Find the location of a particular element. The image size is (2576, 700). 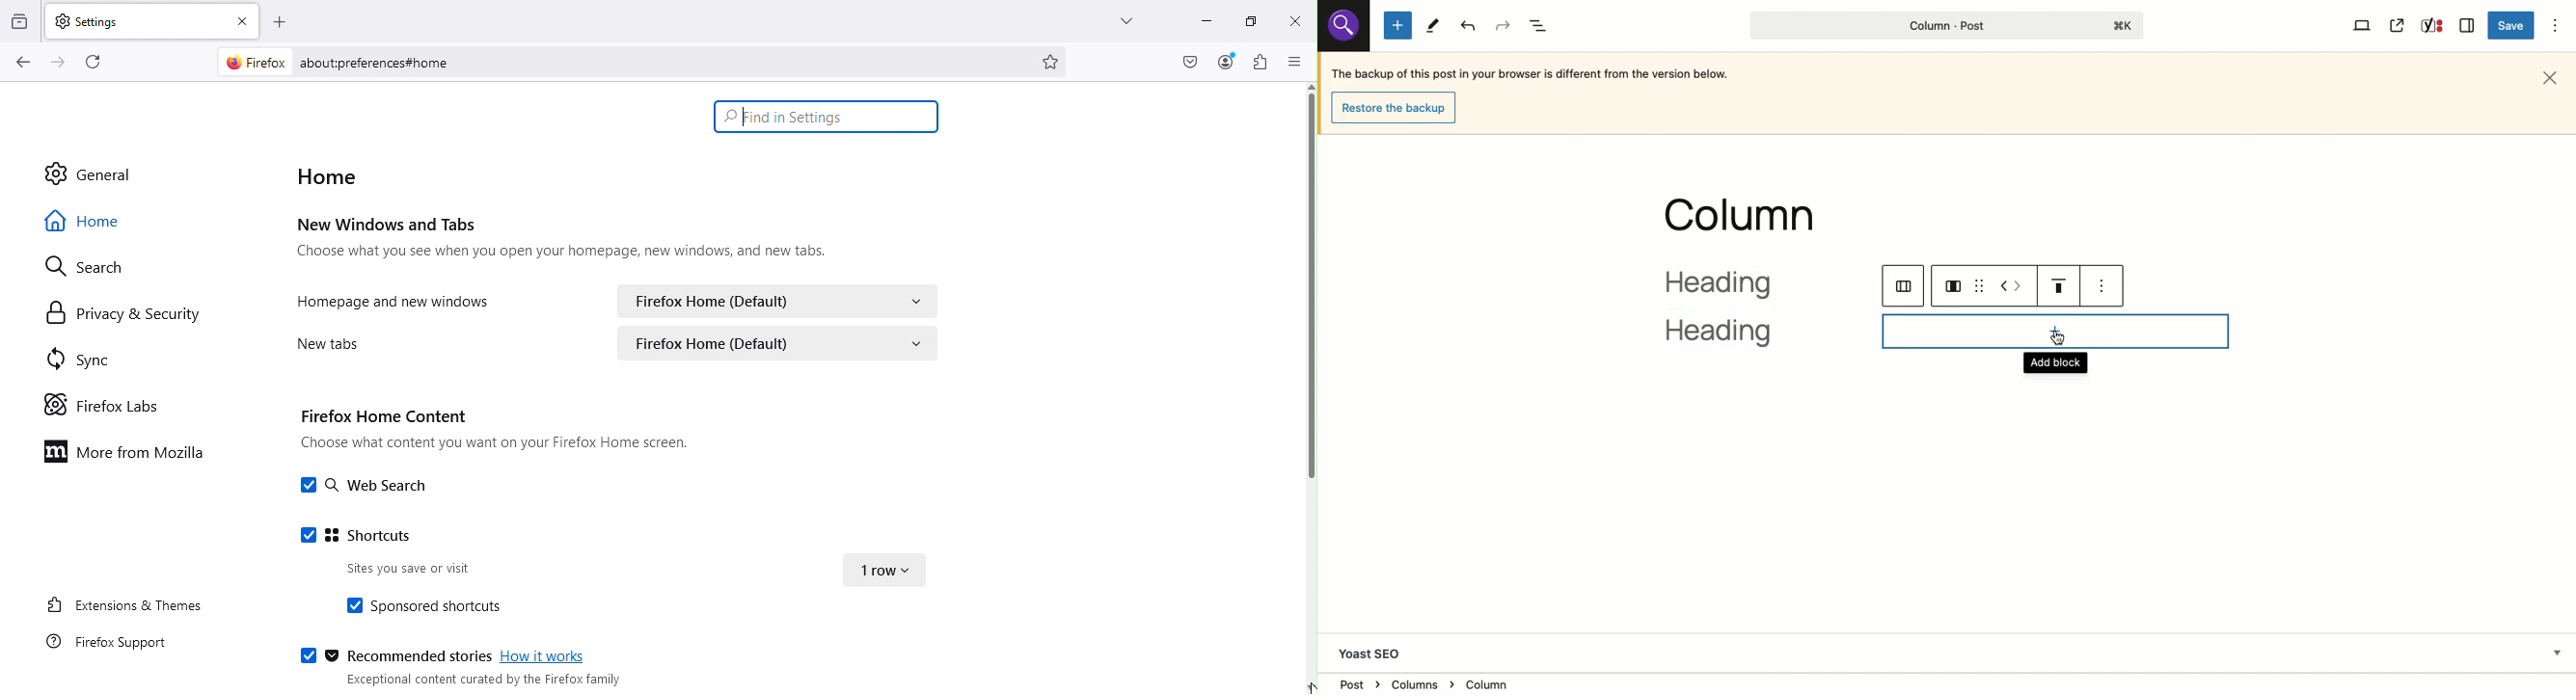

heading is located at coordinates (1740, 311).